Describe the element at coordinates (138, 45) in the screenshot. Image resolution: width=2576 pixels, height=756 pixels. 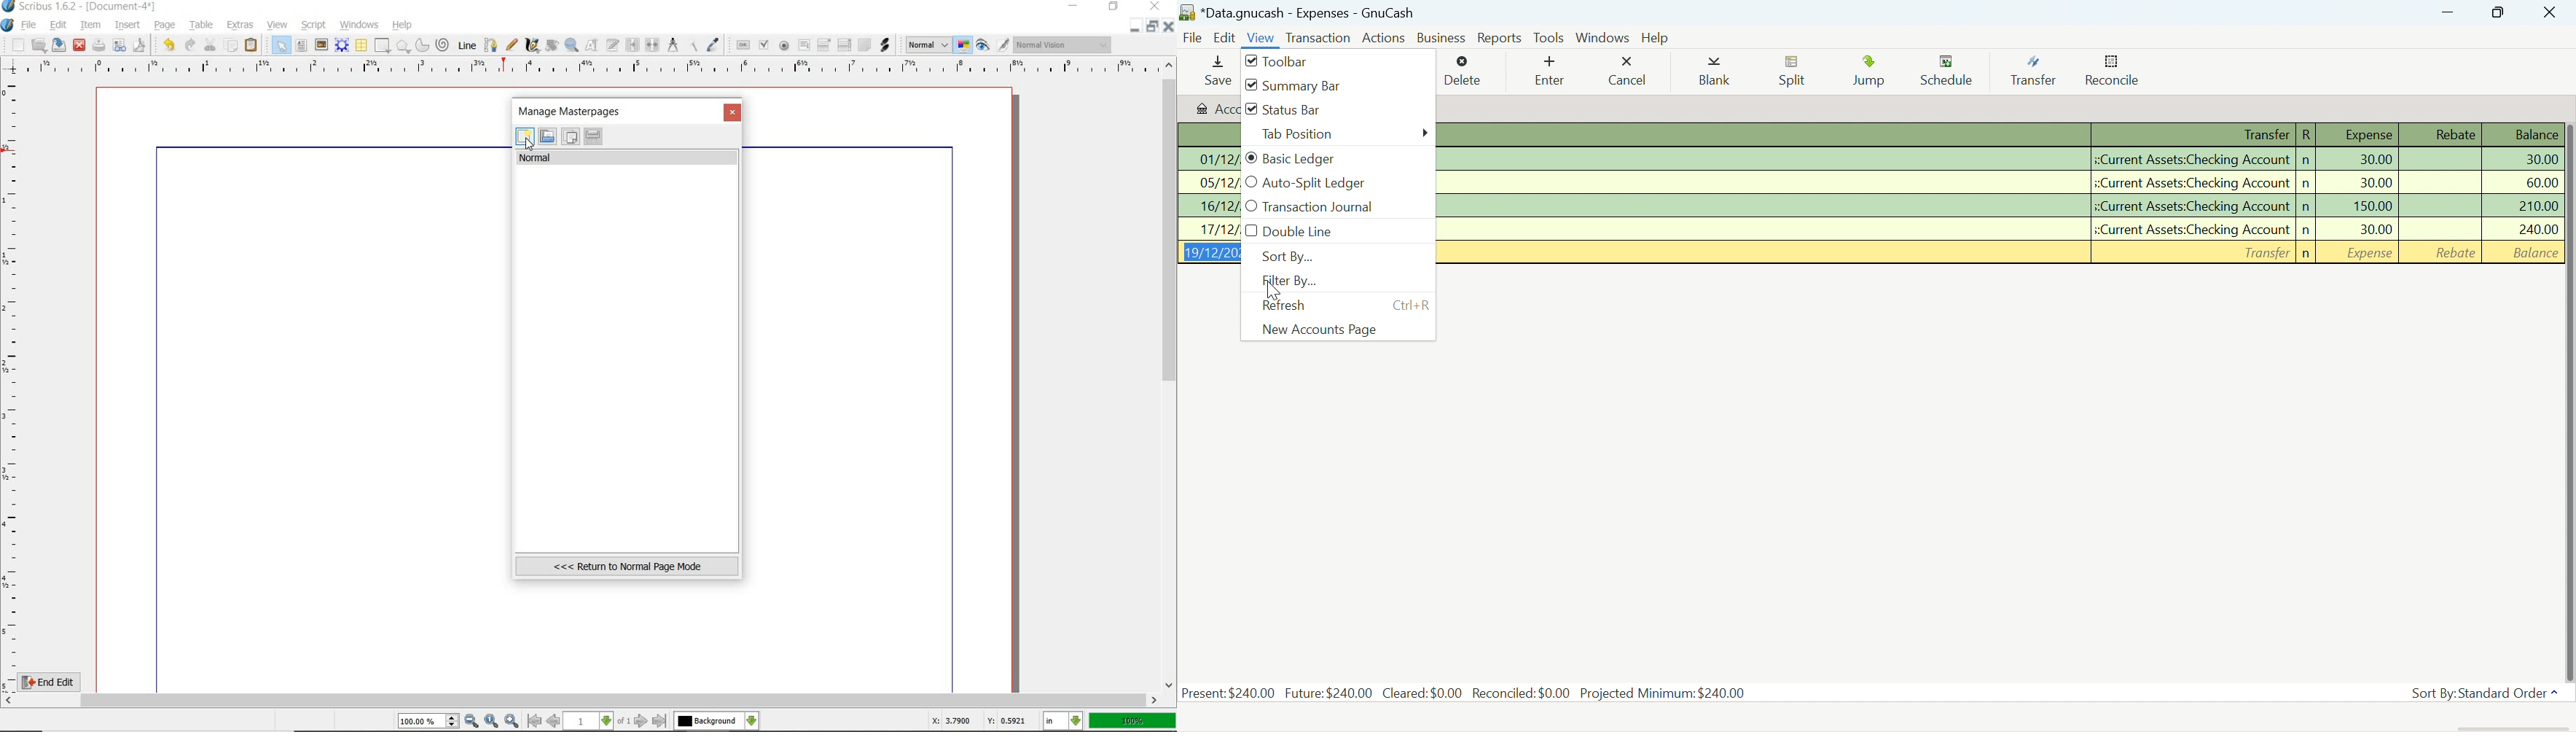
I see `save as pdf` at that location.